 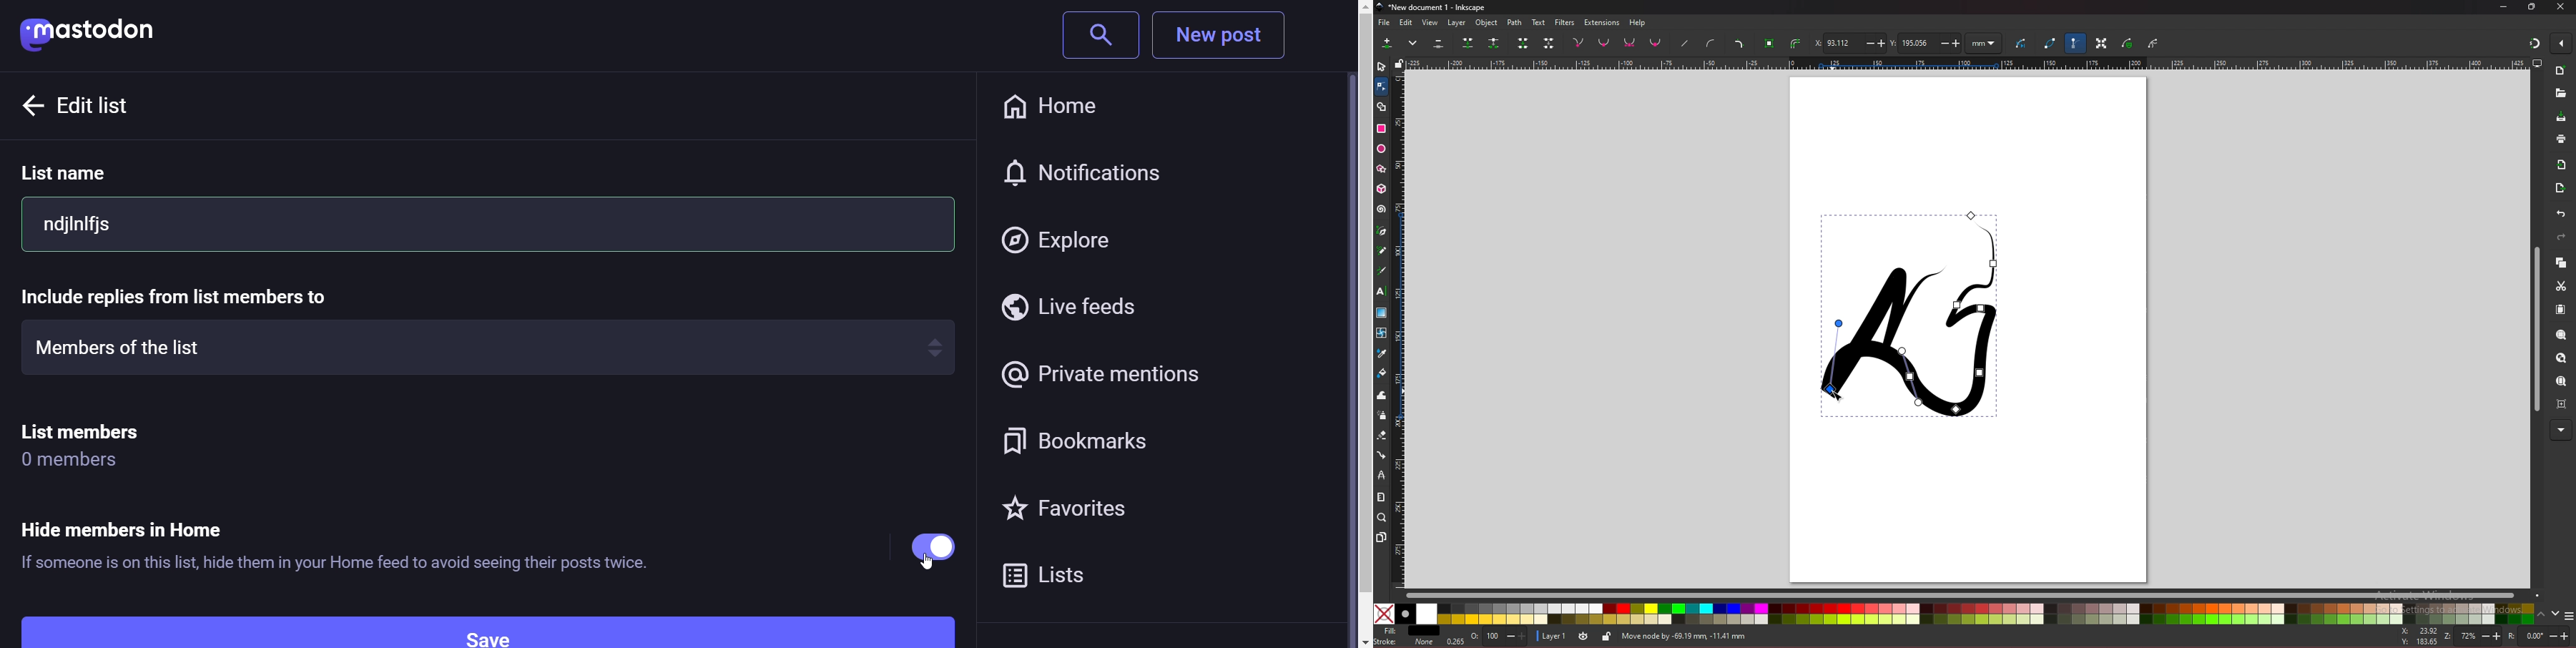 What do you see at coordinates (30, 104) in the screenshot?
I see `back` at bounding box center [30, 104].